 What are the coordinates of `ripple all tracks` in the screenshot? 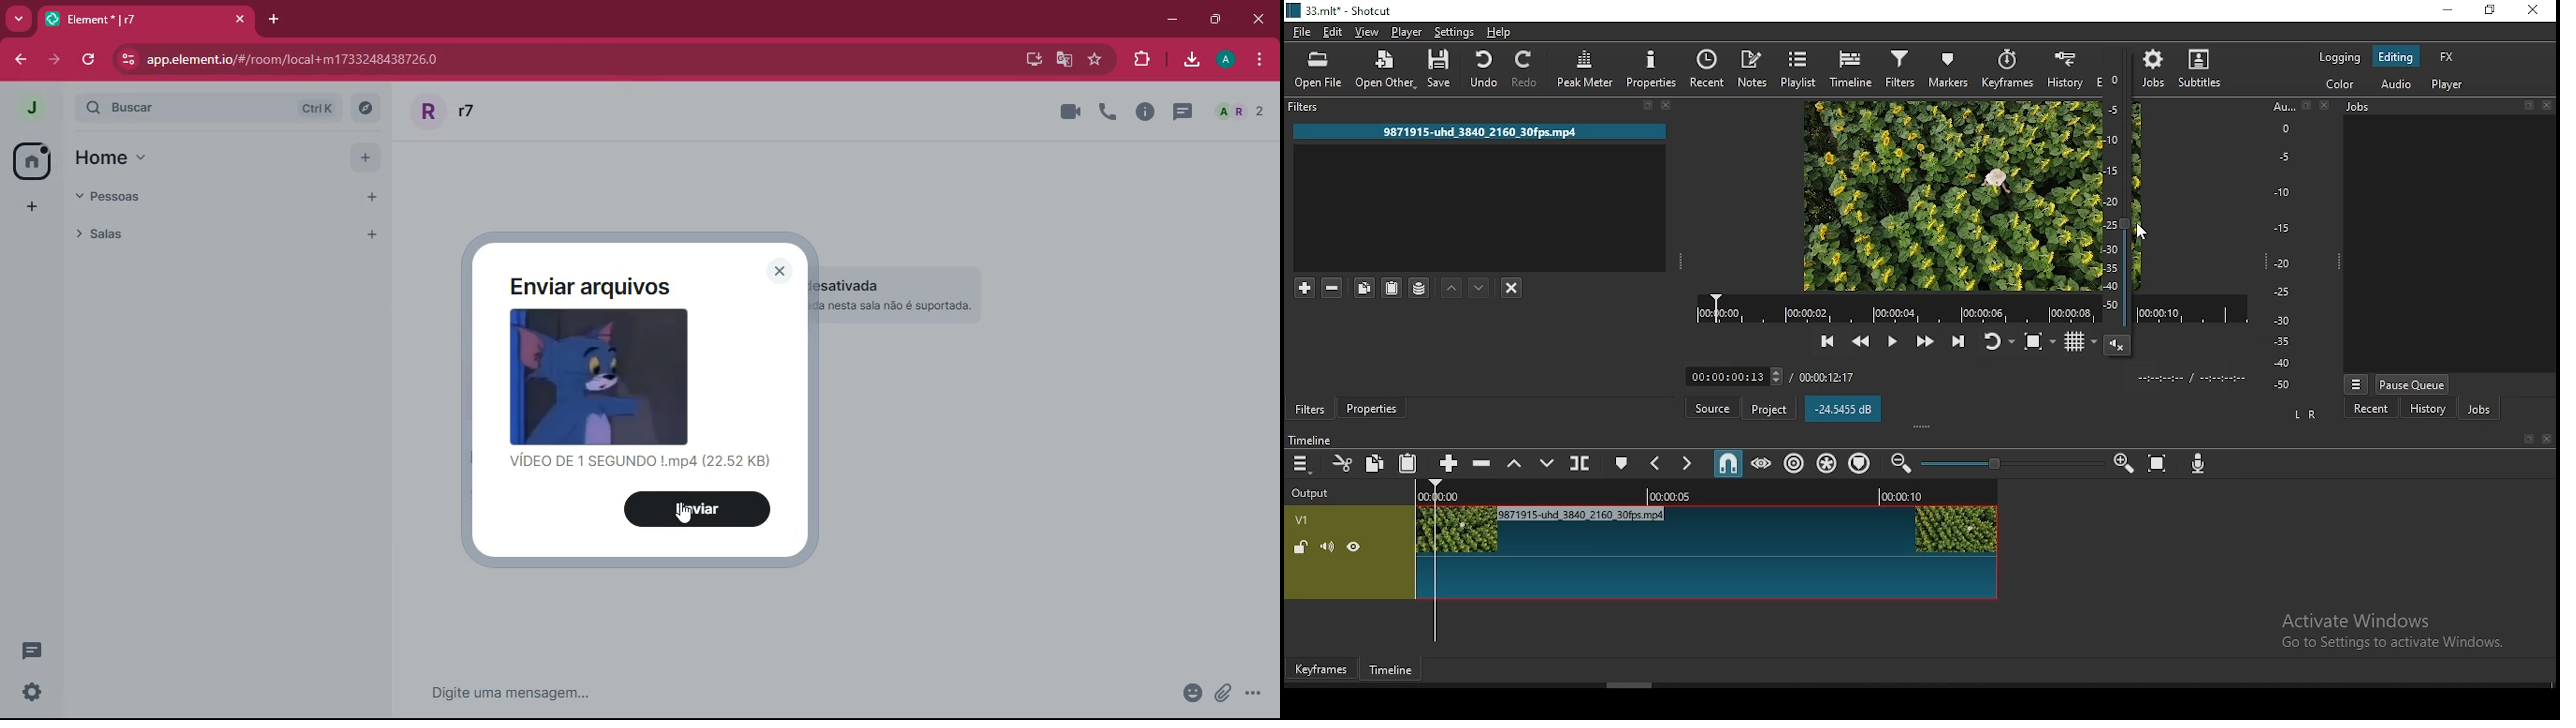 It's located at (1826, 463).